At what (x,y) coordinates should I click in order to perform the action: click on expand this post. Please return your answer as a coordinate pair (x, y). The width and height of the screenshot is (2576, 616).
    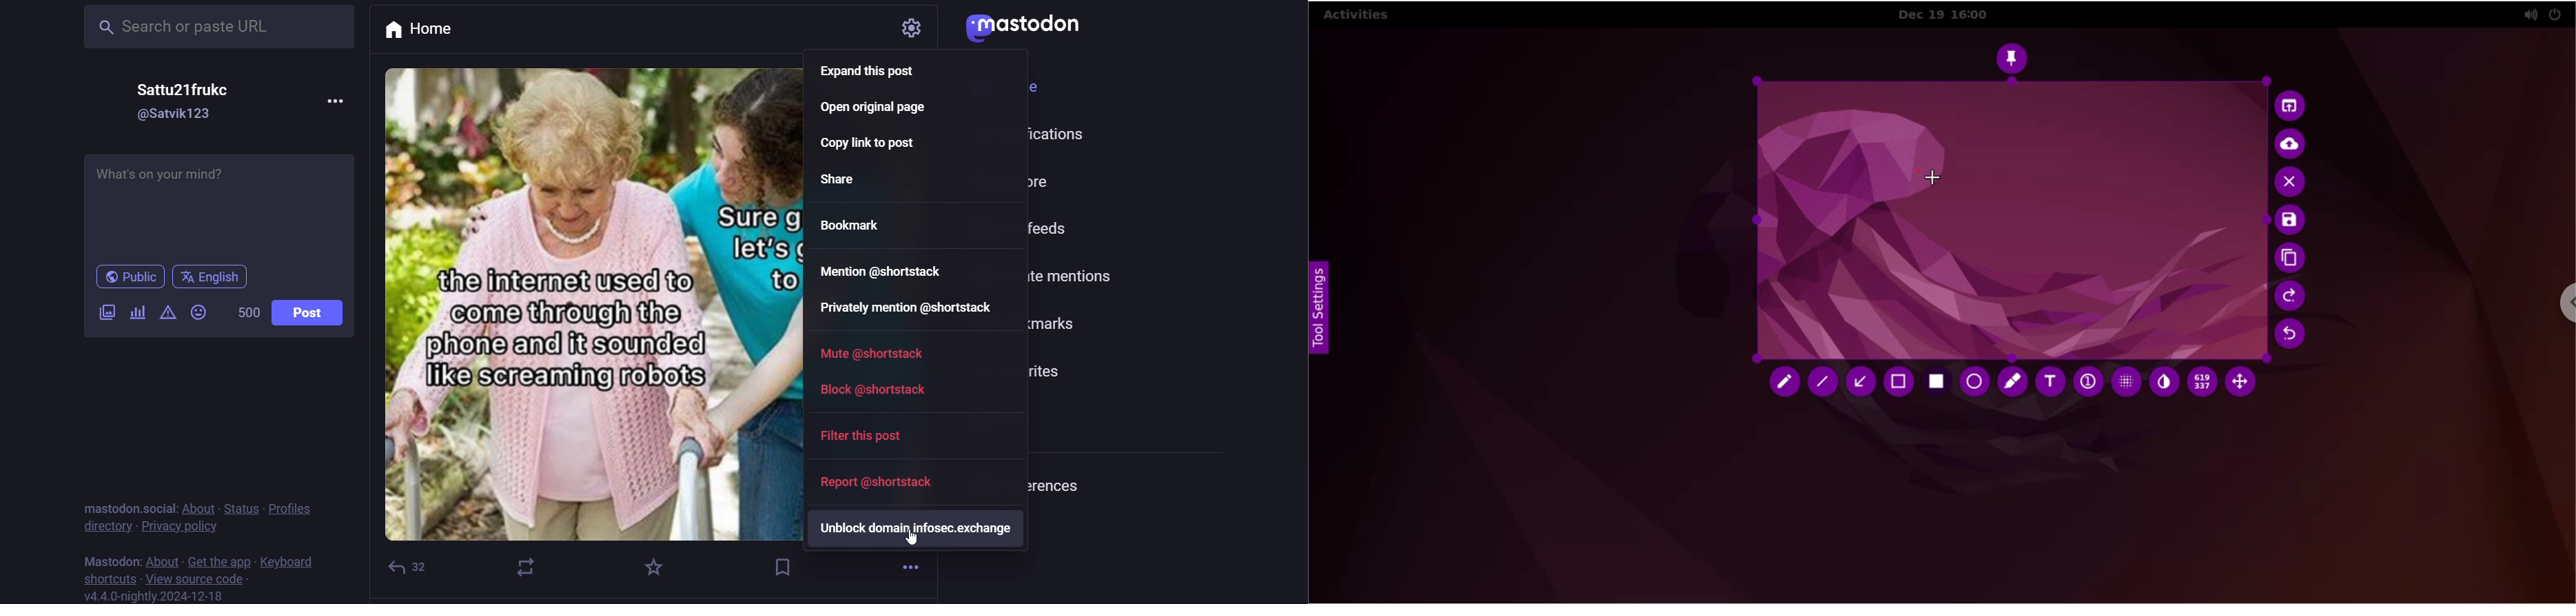
    Looking at the image, I should click on (866, 72).